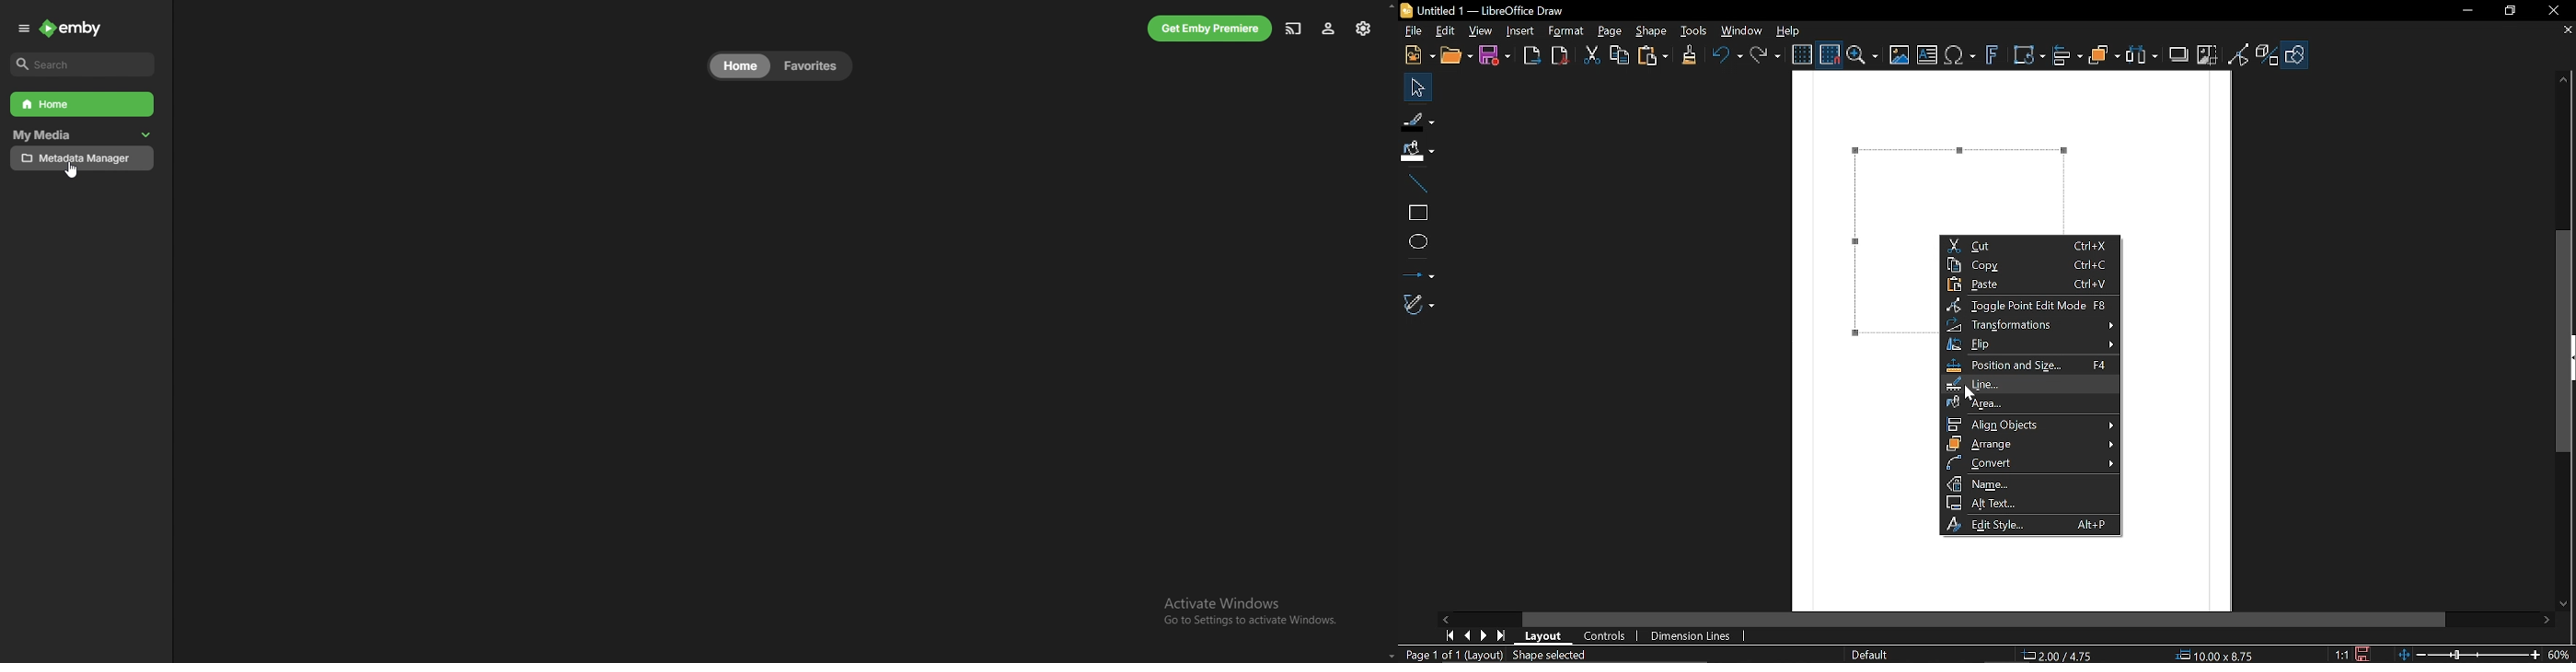 This screenshot has height=672, width=2576. I want to click on Insert fontwork, so click(1993, 56).